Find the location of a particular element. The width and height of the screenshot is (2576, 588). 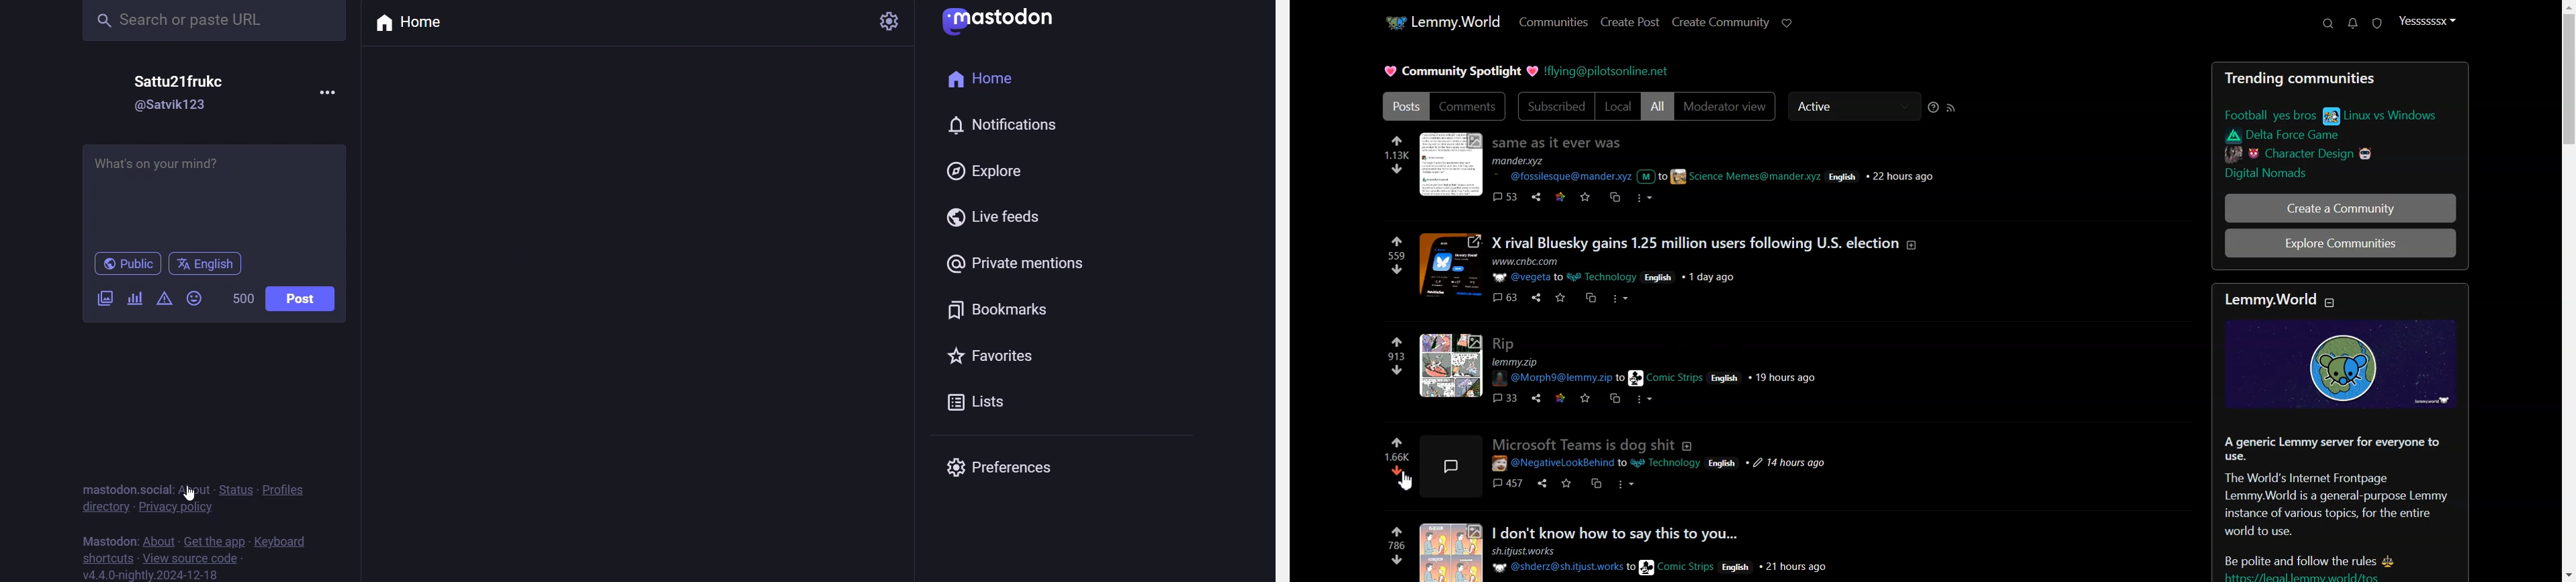

notification is located at coordinates (1012, 123).